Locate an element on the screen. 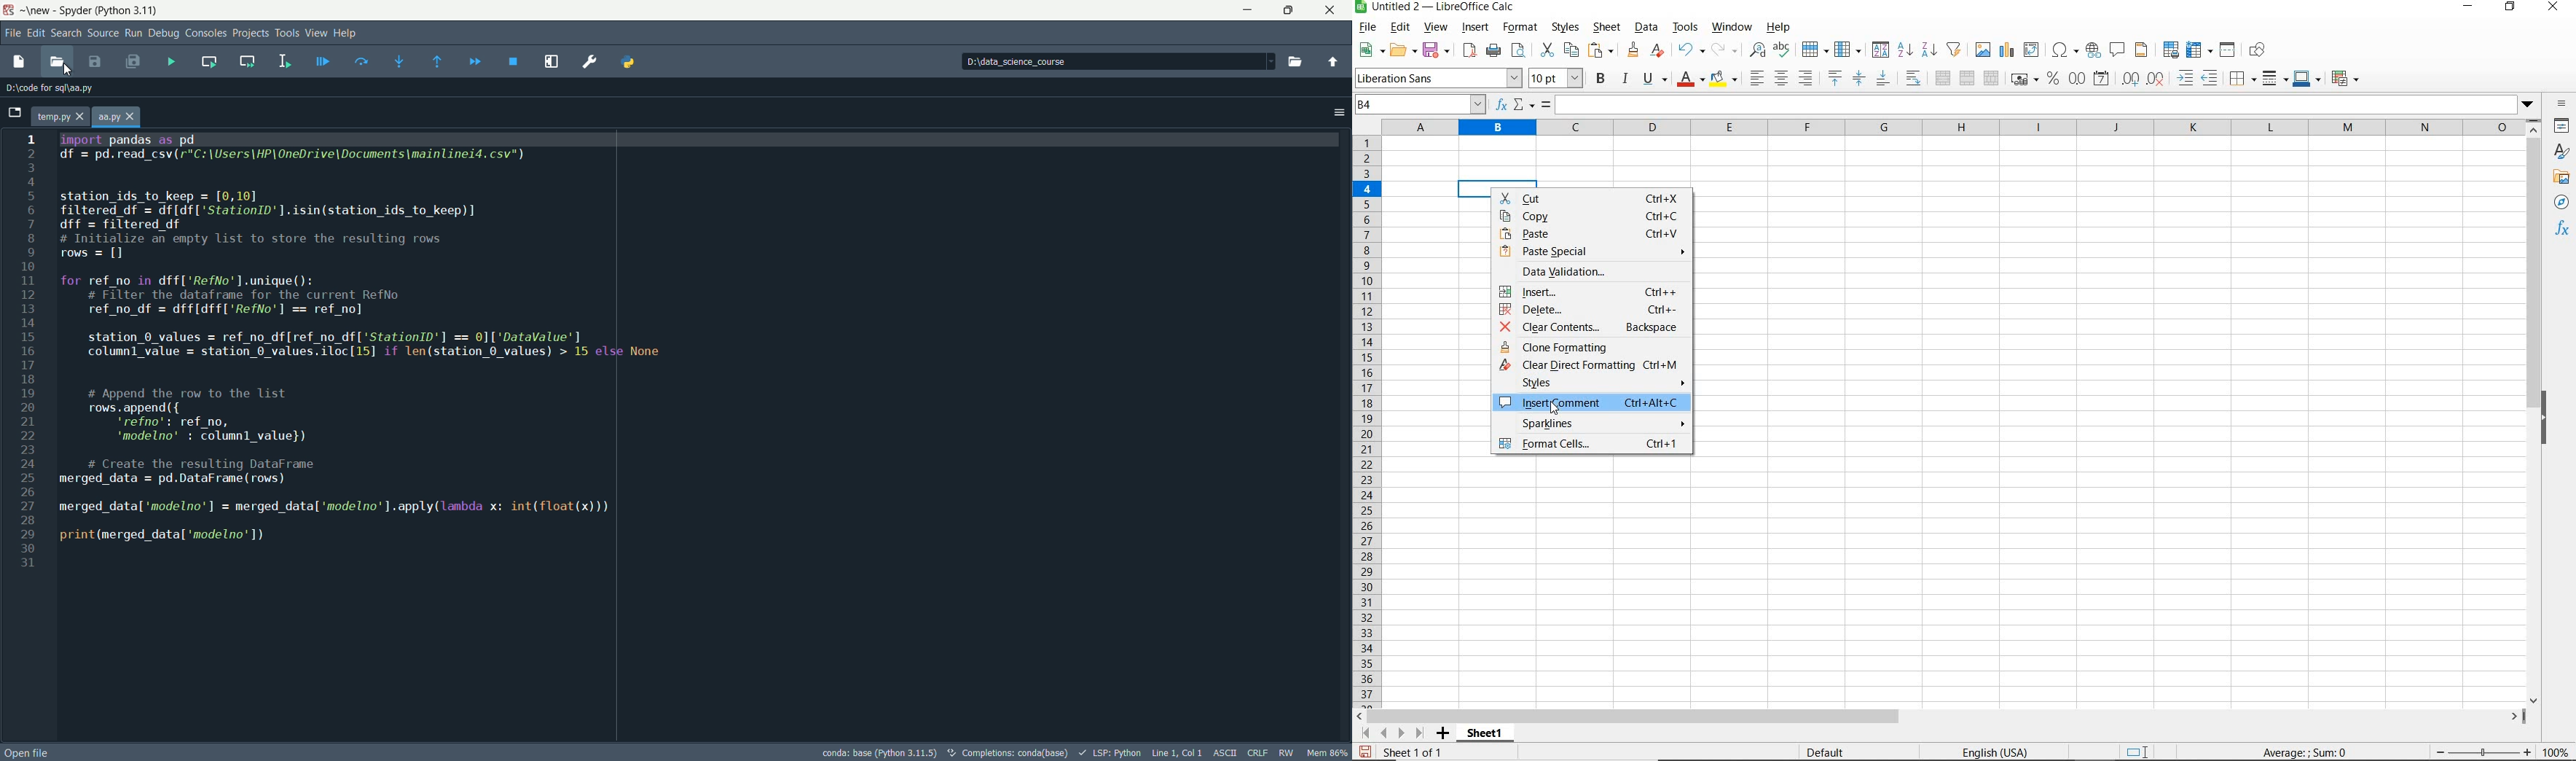 The height and width of the screenshot is (784, 2576). minimize is located at coordinates (1248, 9).